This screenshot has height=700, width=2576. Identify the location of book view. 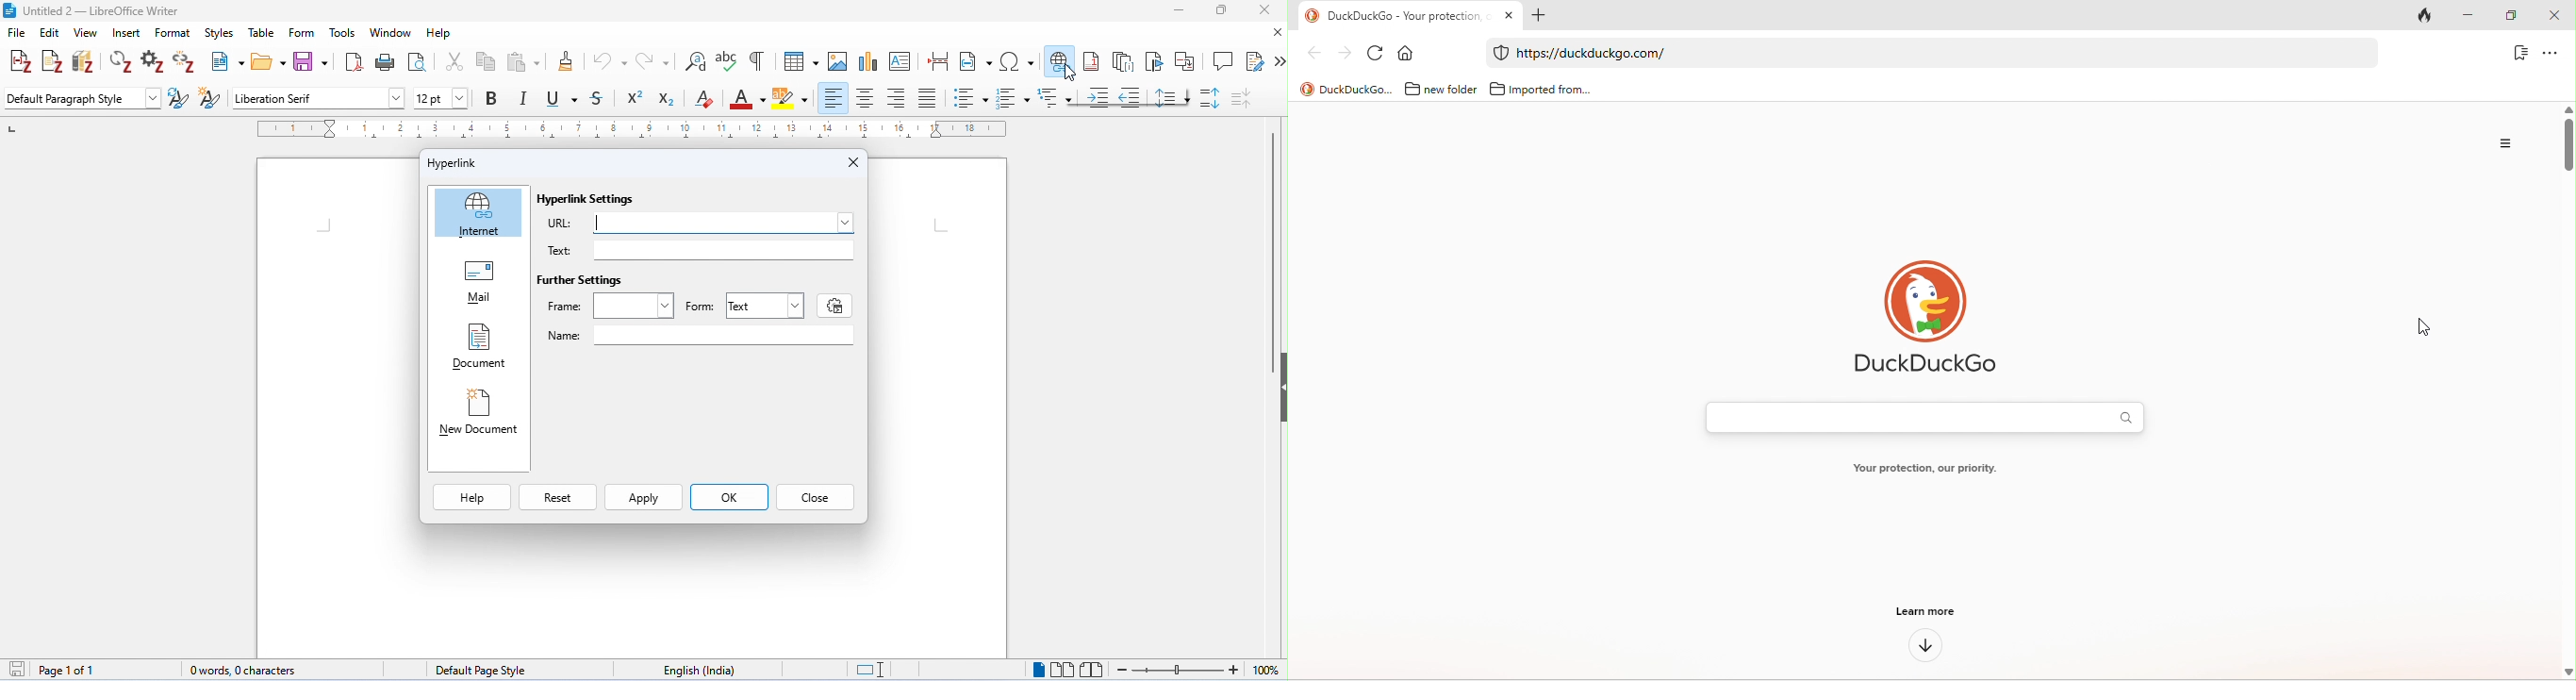
(1093, 670).